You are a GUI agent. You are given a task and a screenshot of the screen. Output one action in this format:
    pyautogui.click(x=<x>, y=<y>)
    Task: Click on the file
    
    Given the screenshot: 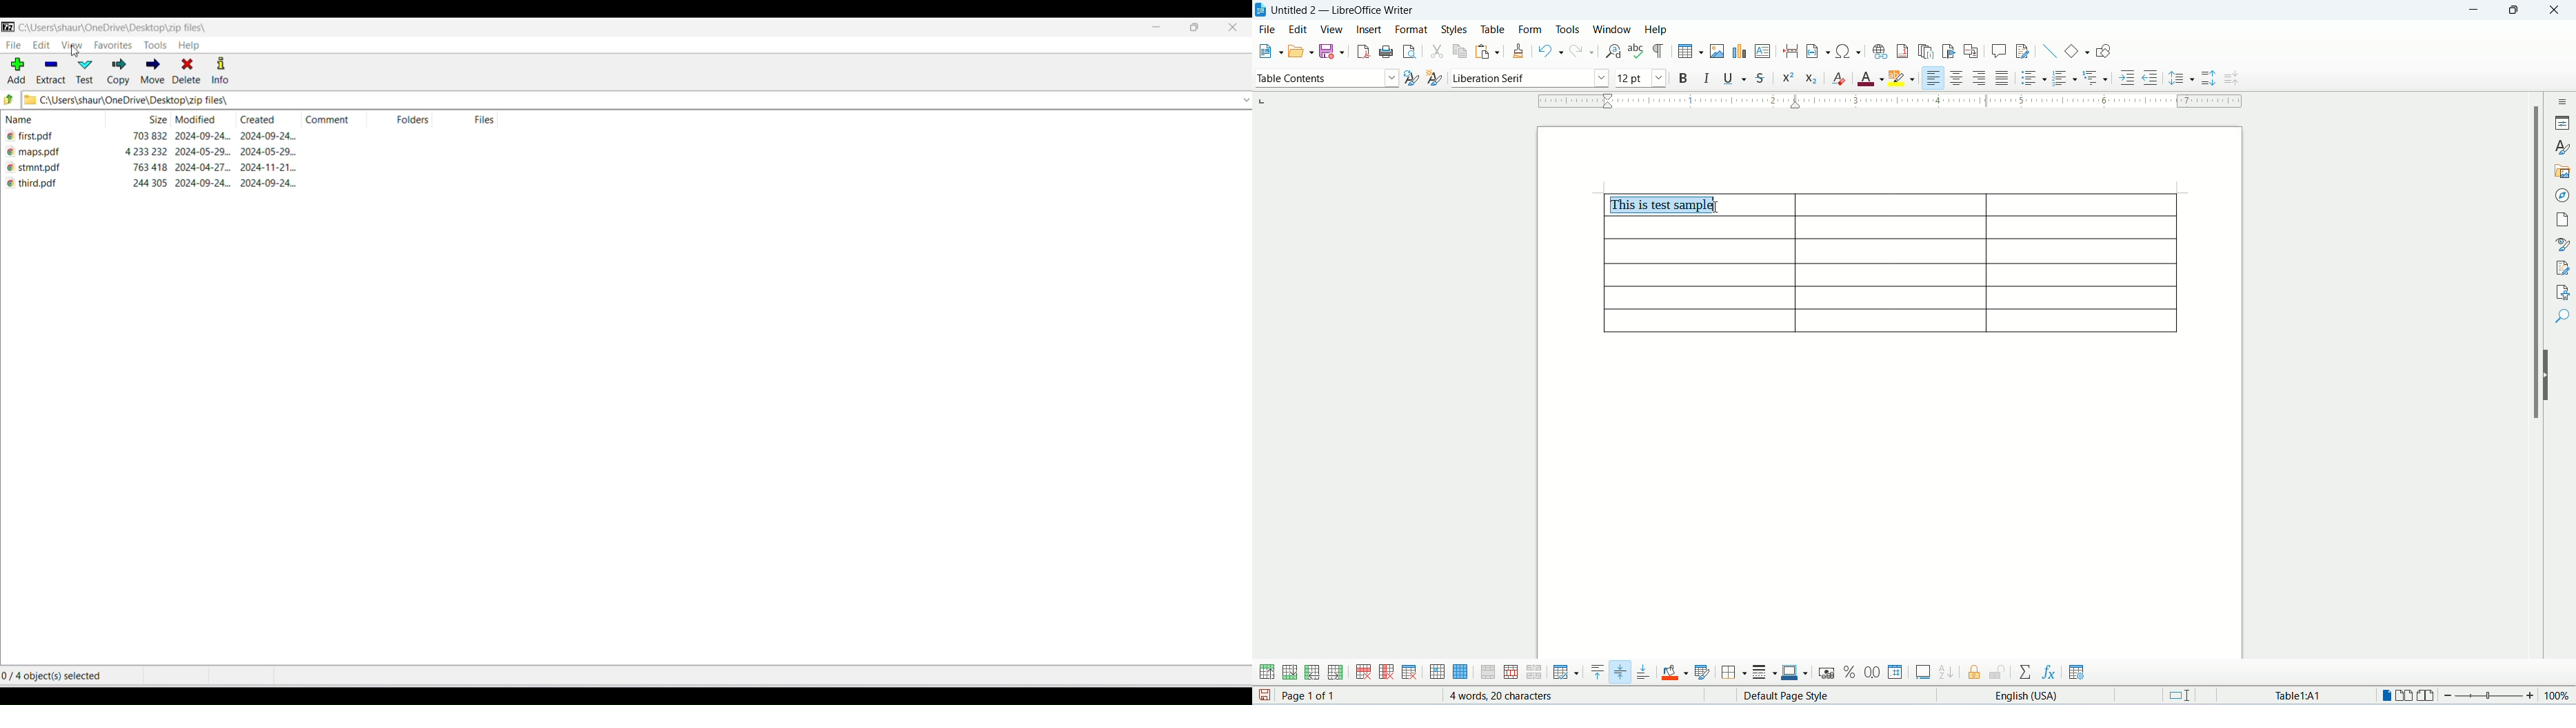 What is the action you would take?
    pyautogui.click(x=14, y=46)
    